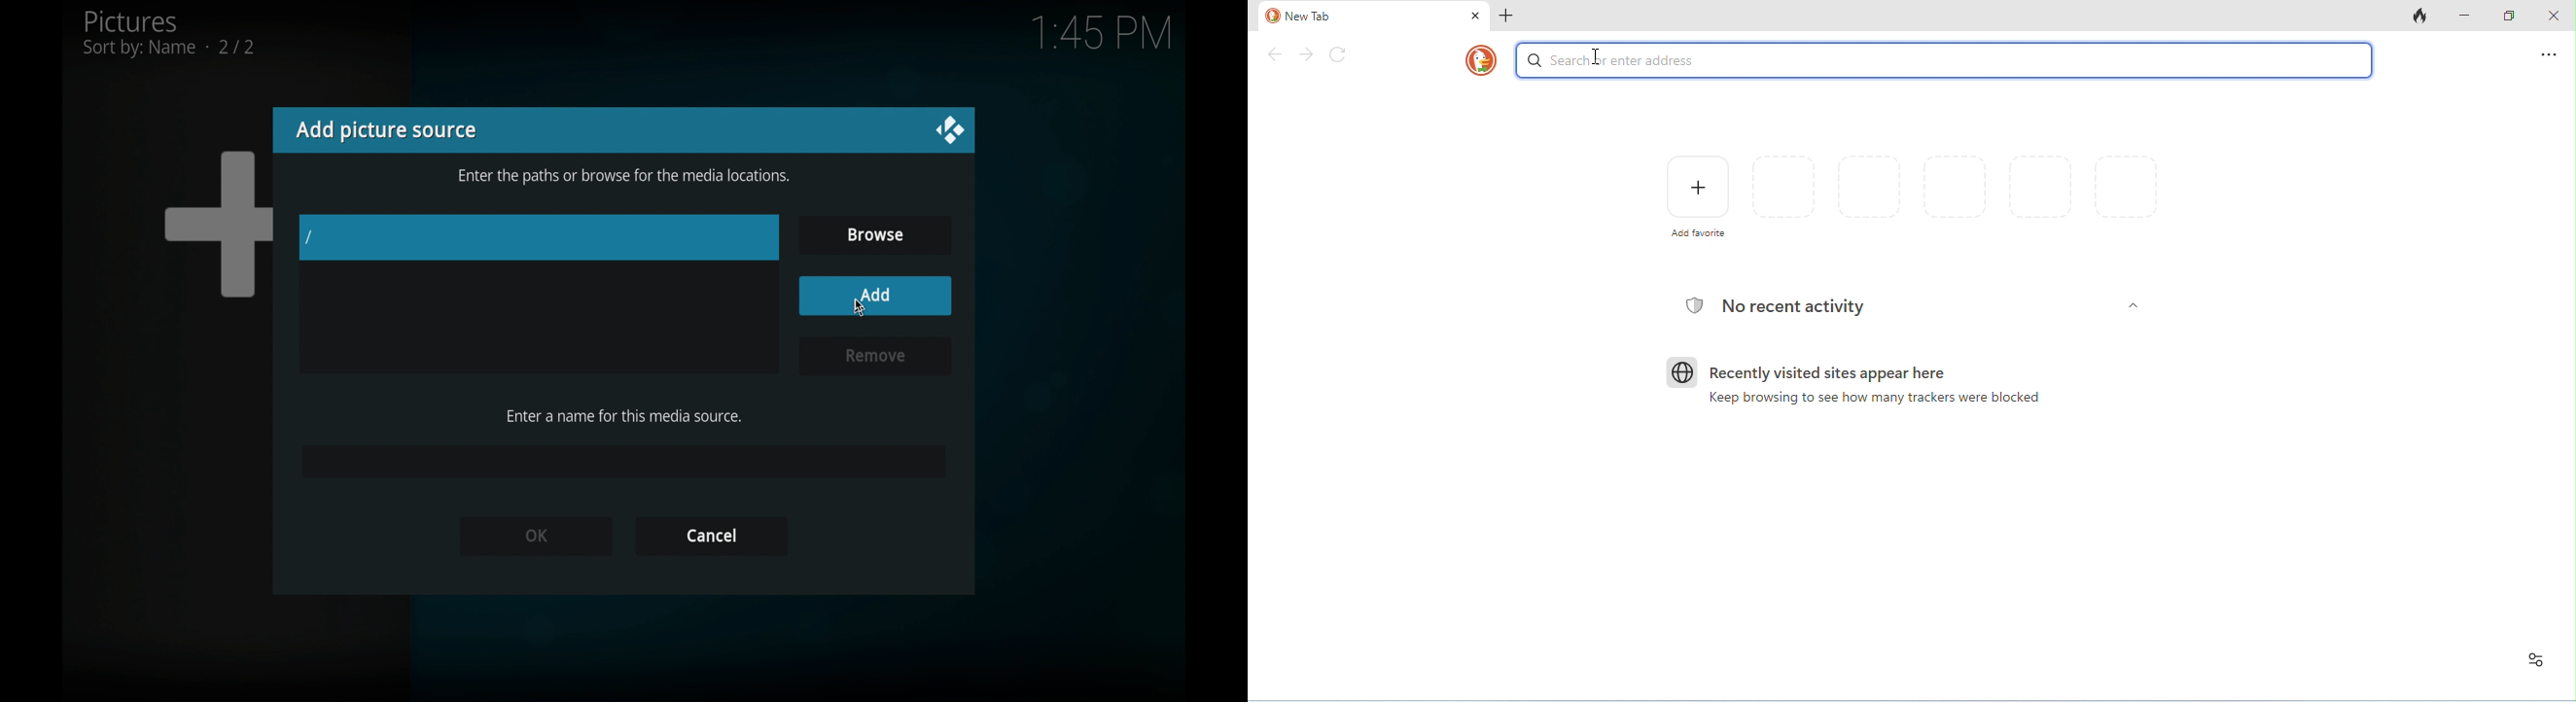  Describe the element at coordinates (311, 238) in the screenshot. I see `slash icon` at that location.